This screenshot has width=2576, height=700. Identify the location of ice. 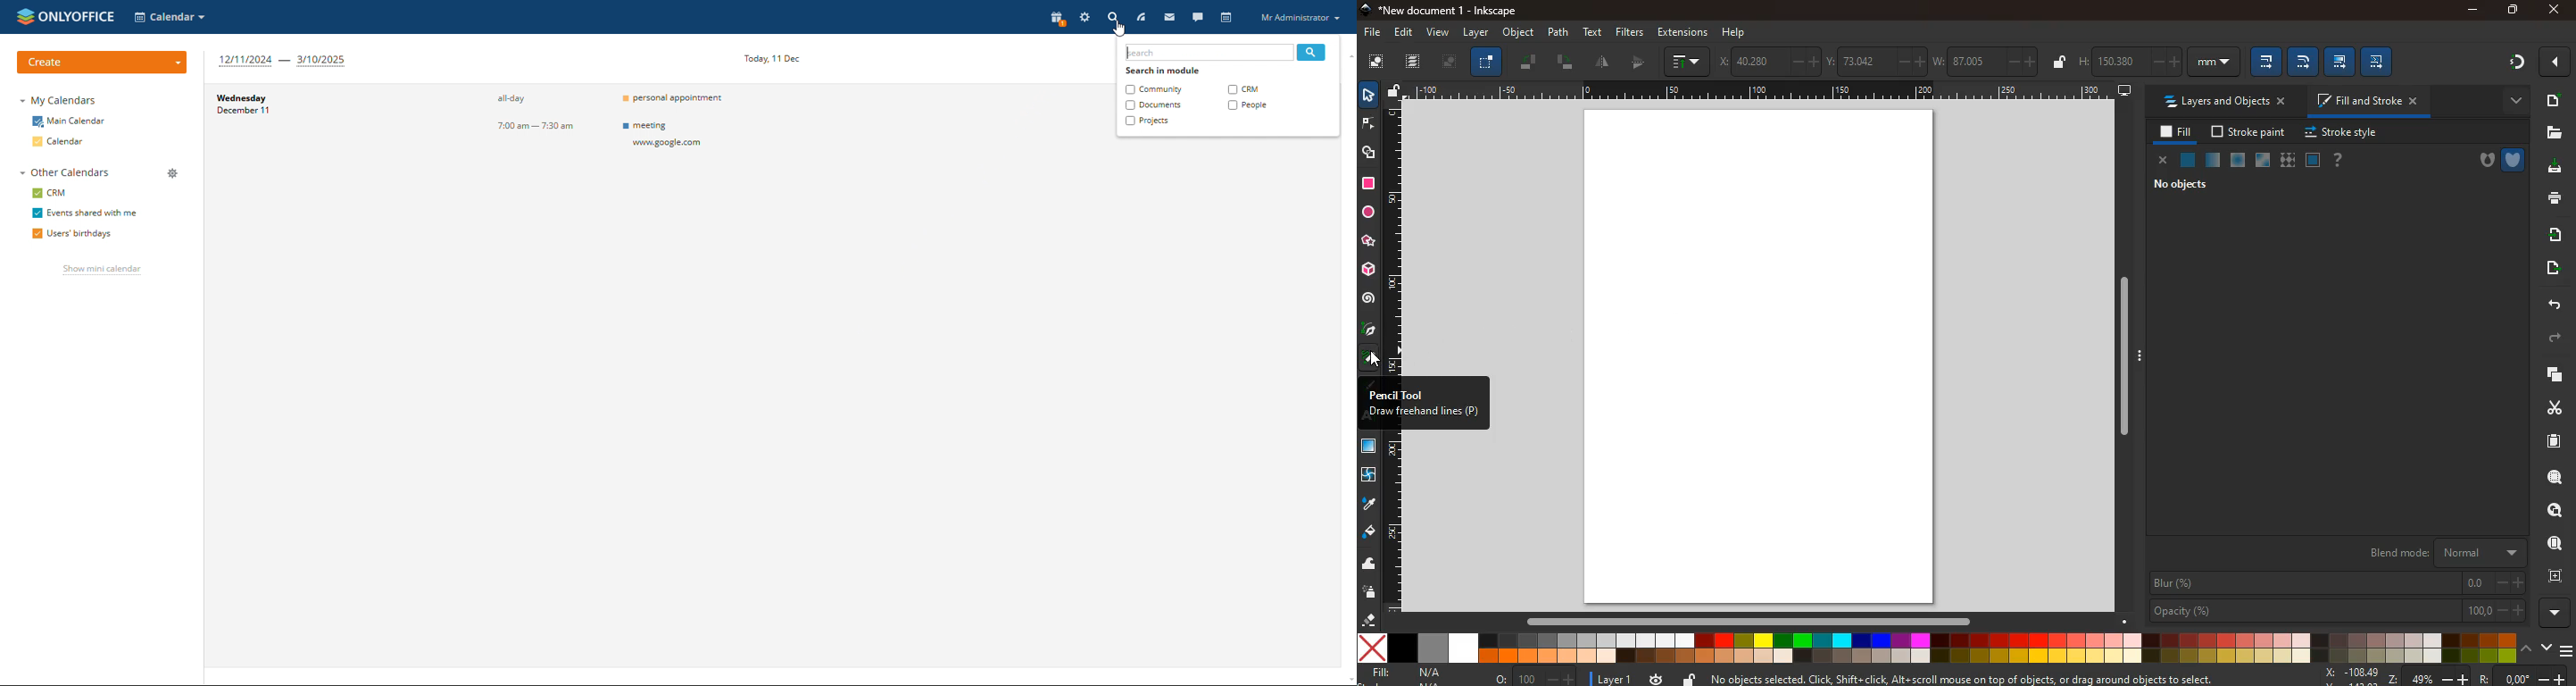
(2239, 161).